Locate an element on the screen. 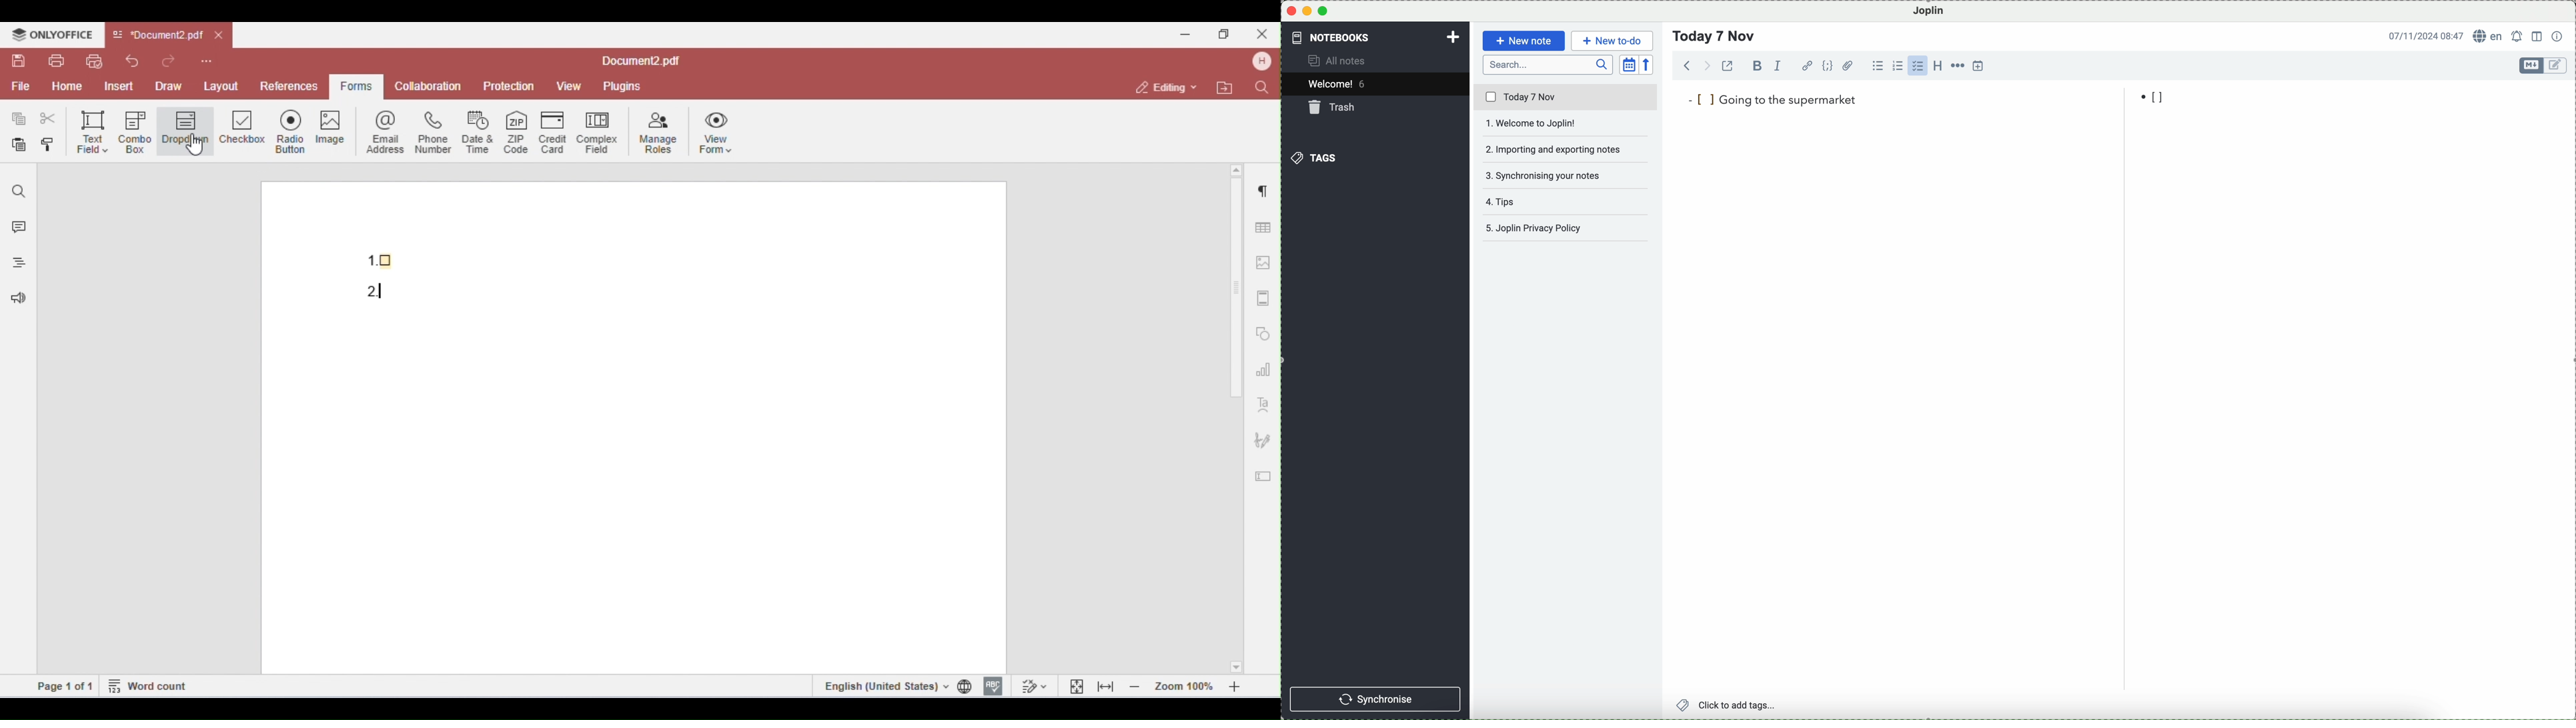  toggle external editing is located at coordinates (1727, 65).